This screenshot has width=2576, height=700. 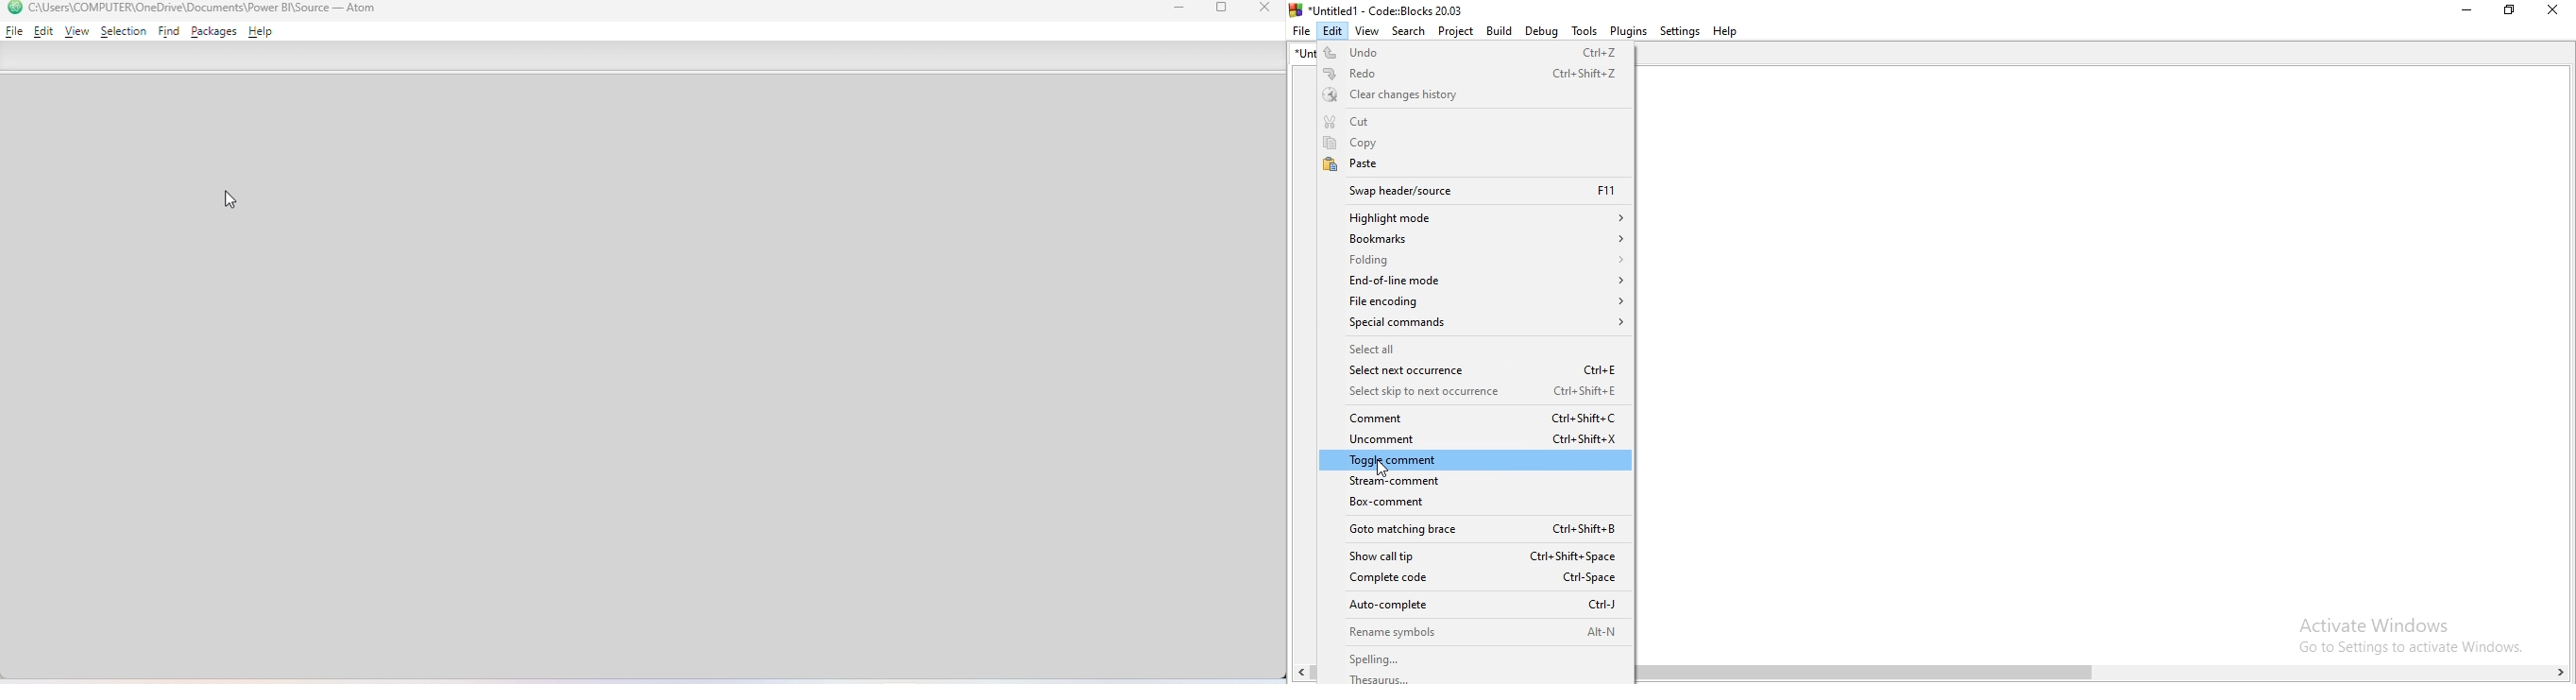 What do you see at coordinates (1472, 459) in the screenshot?
I see `Toggle comment` at bounding box center [1472, 459].